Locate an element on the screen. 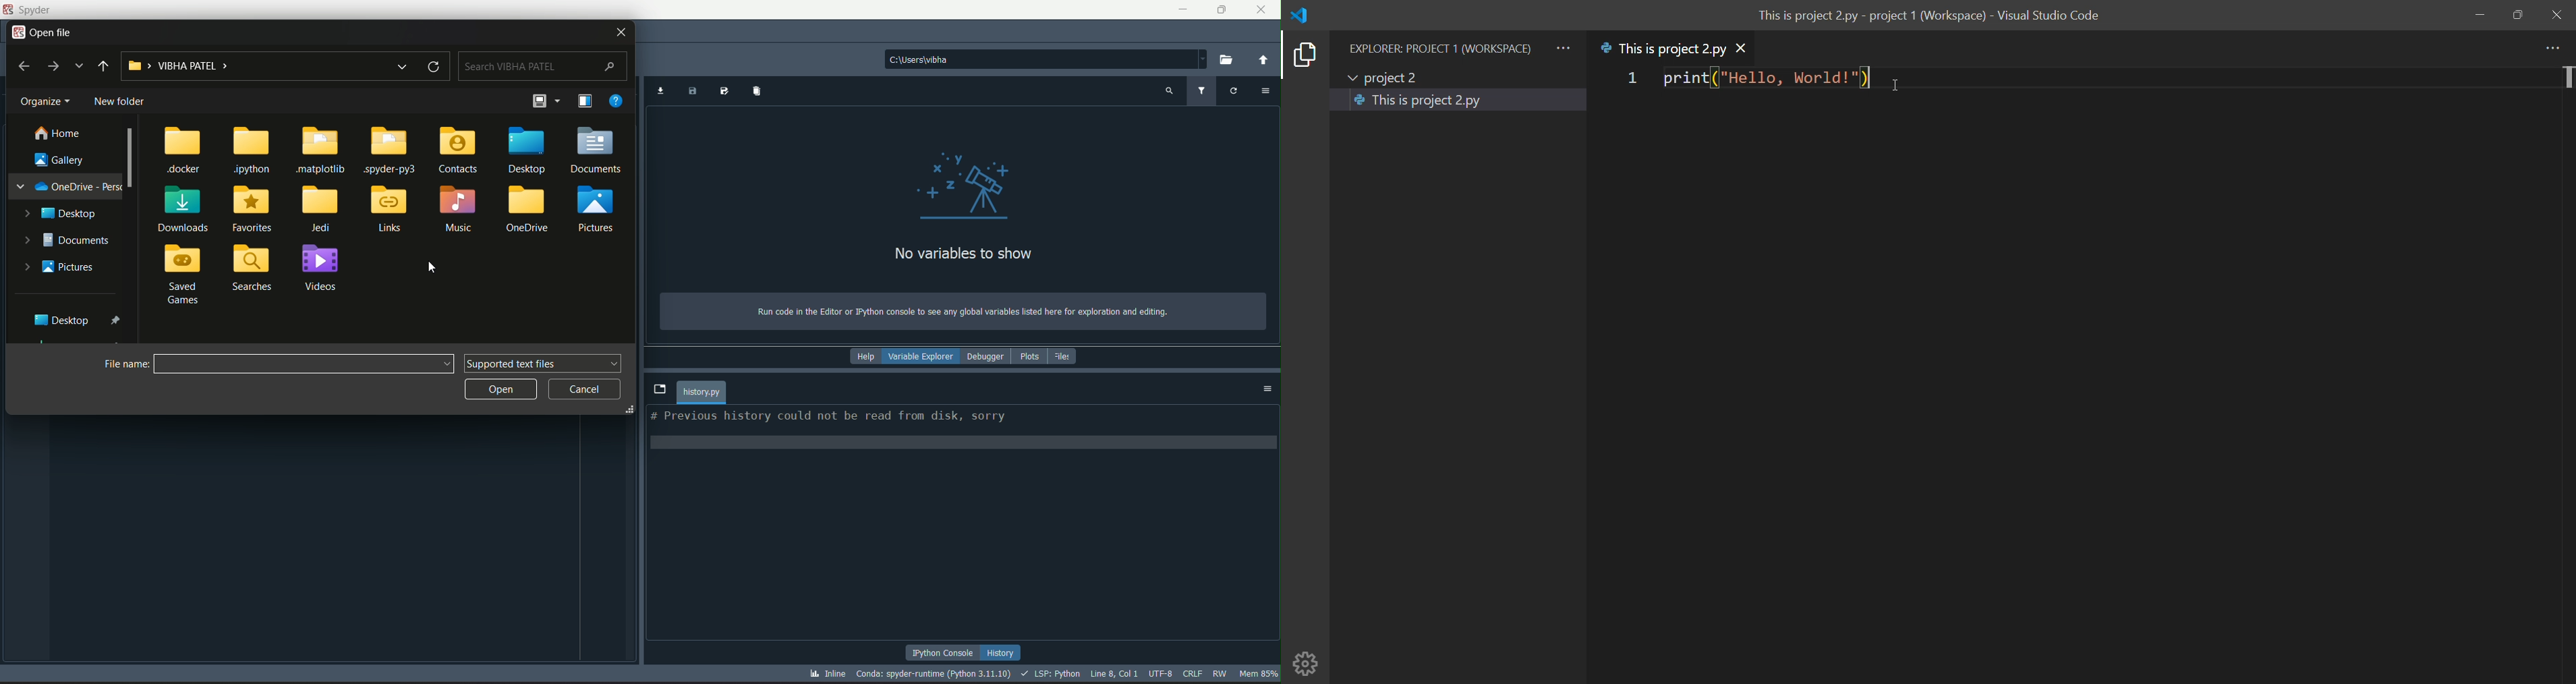 The height and width of the screenshot is (700, 2576). supported text files is located at coordinates (544, 363).